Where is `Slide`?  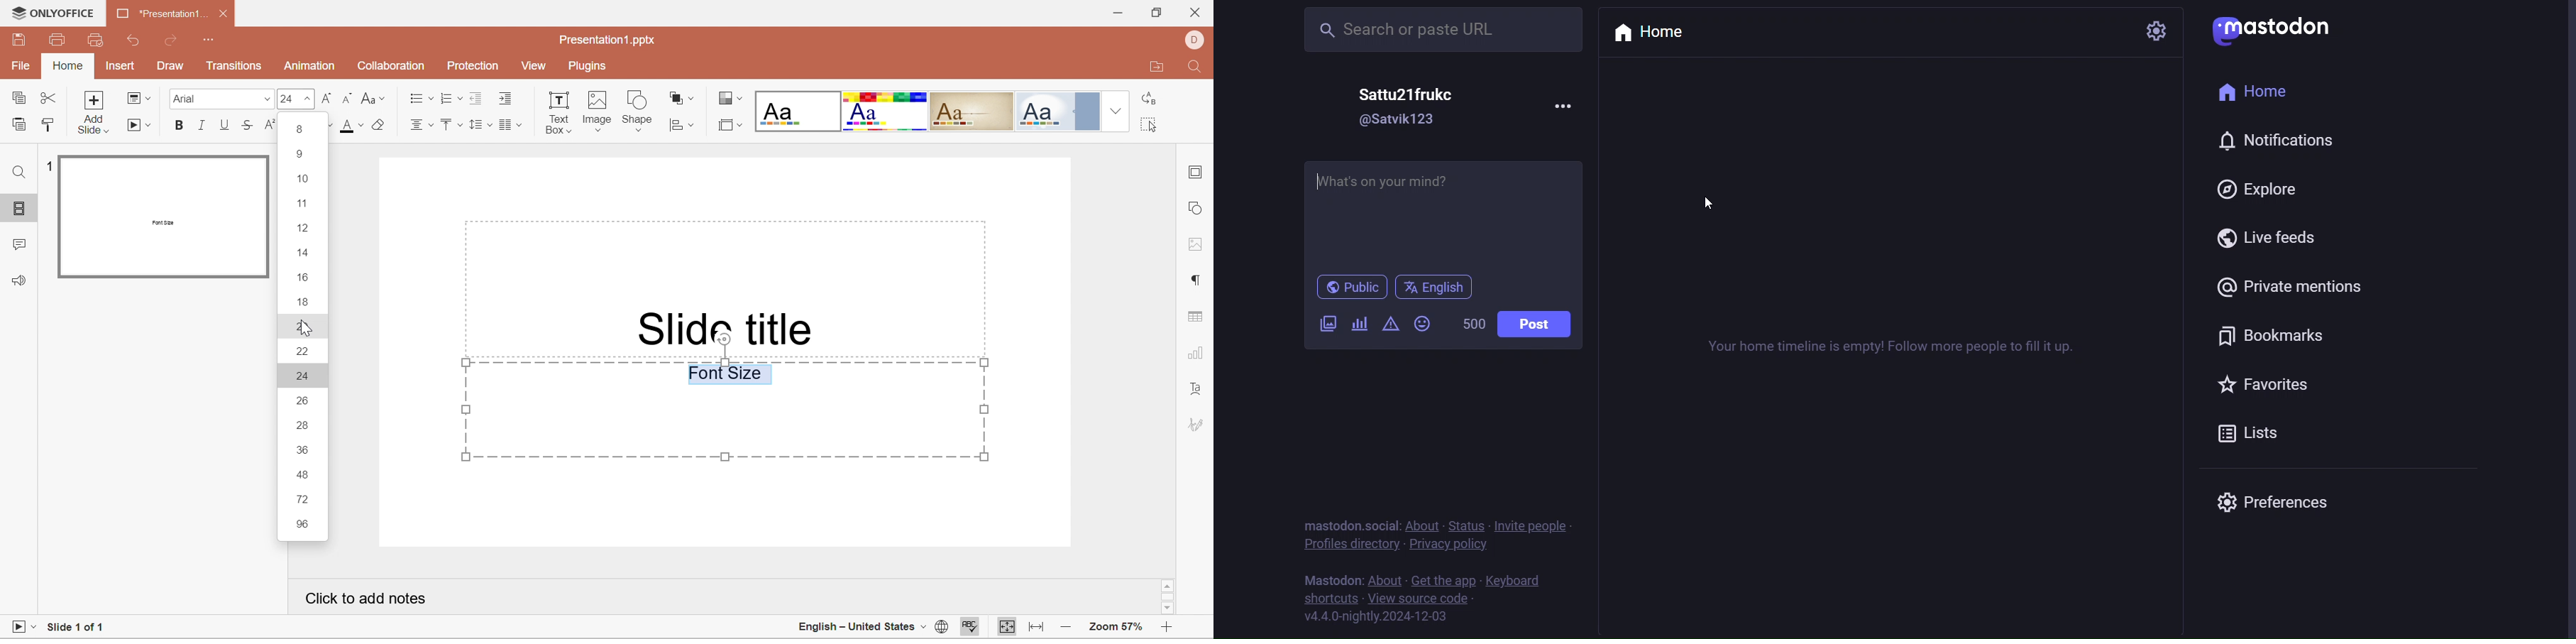 Slide is located at coordinates (165, 216).